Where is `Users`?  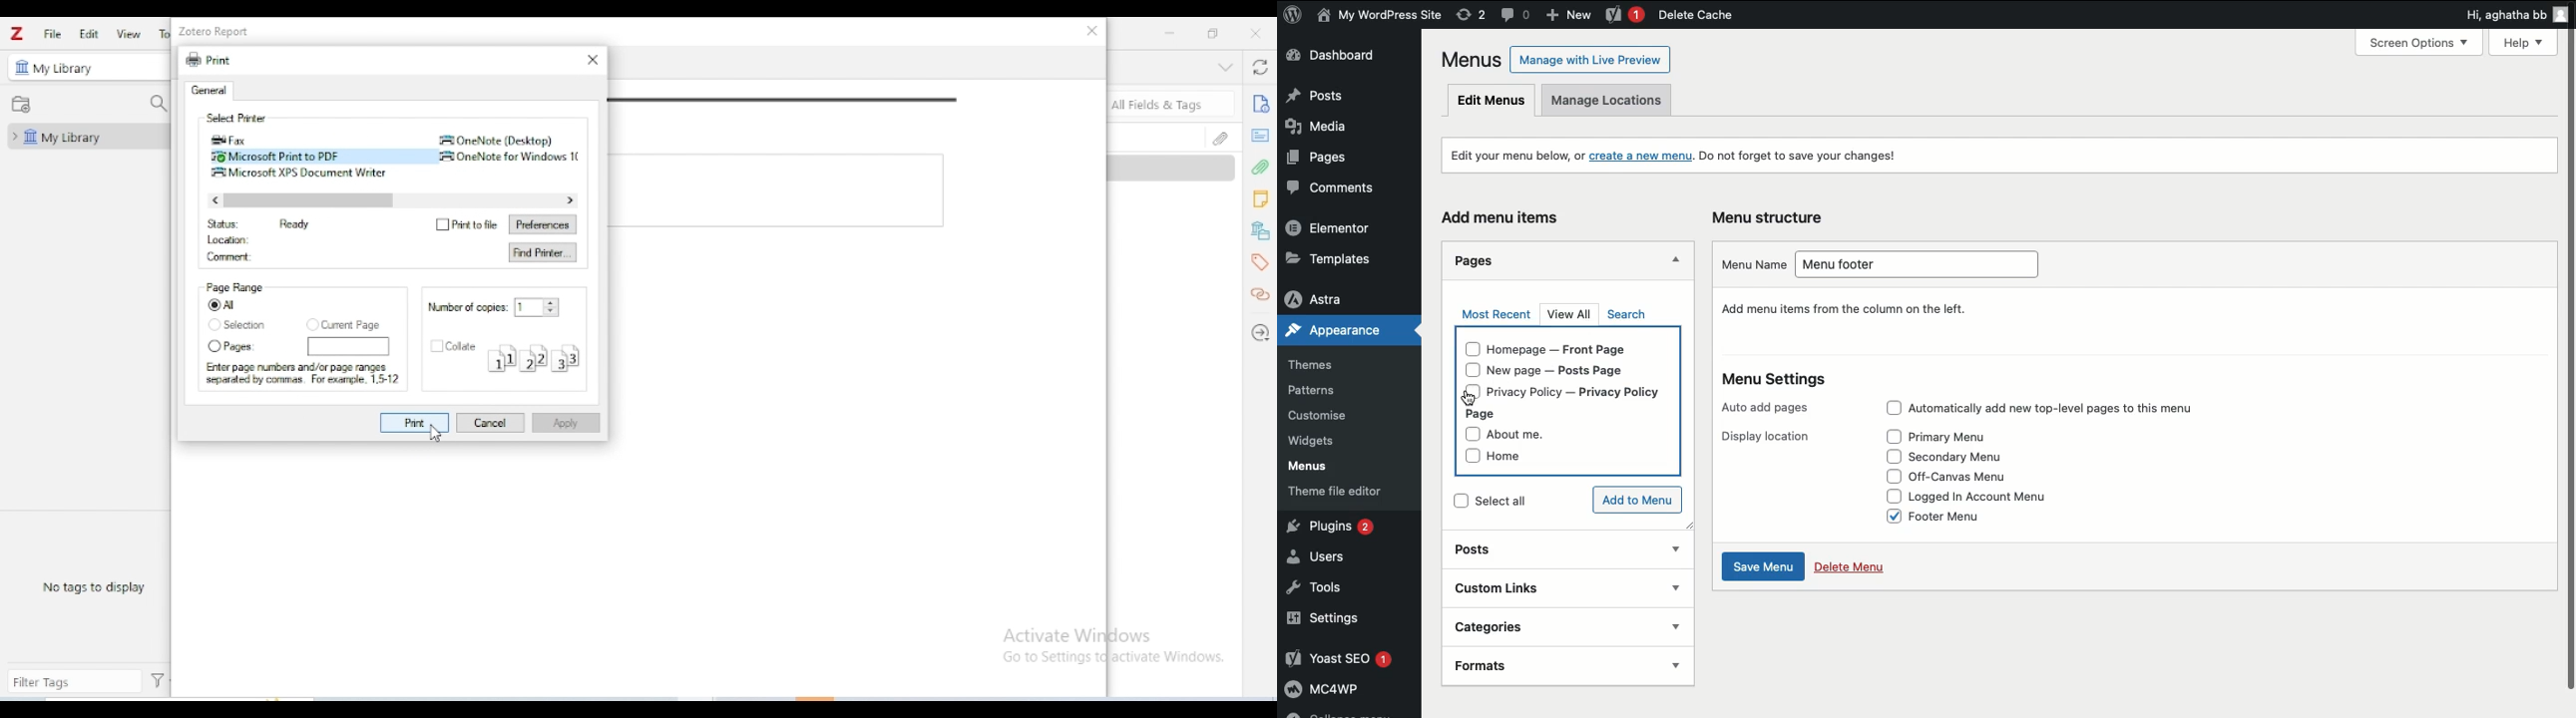
Users is located at coordinates (1328, 558).